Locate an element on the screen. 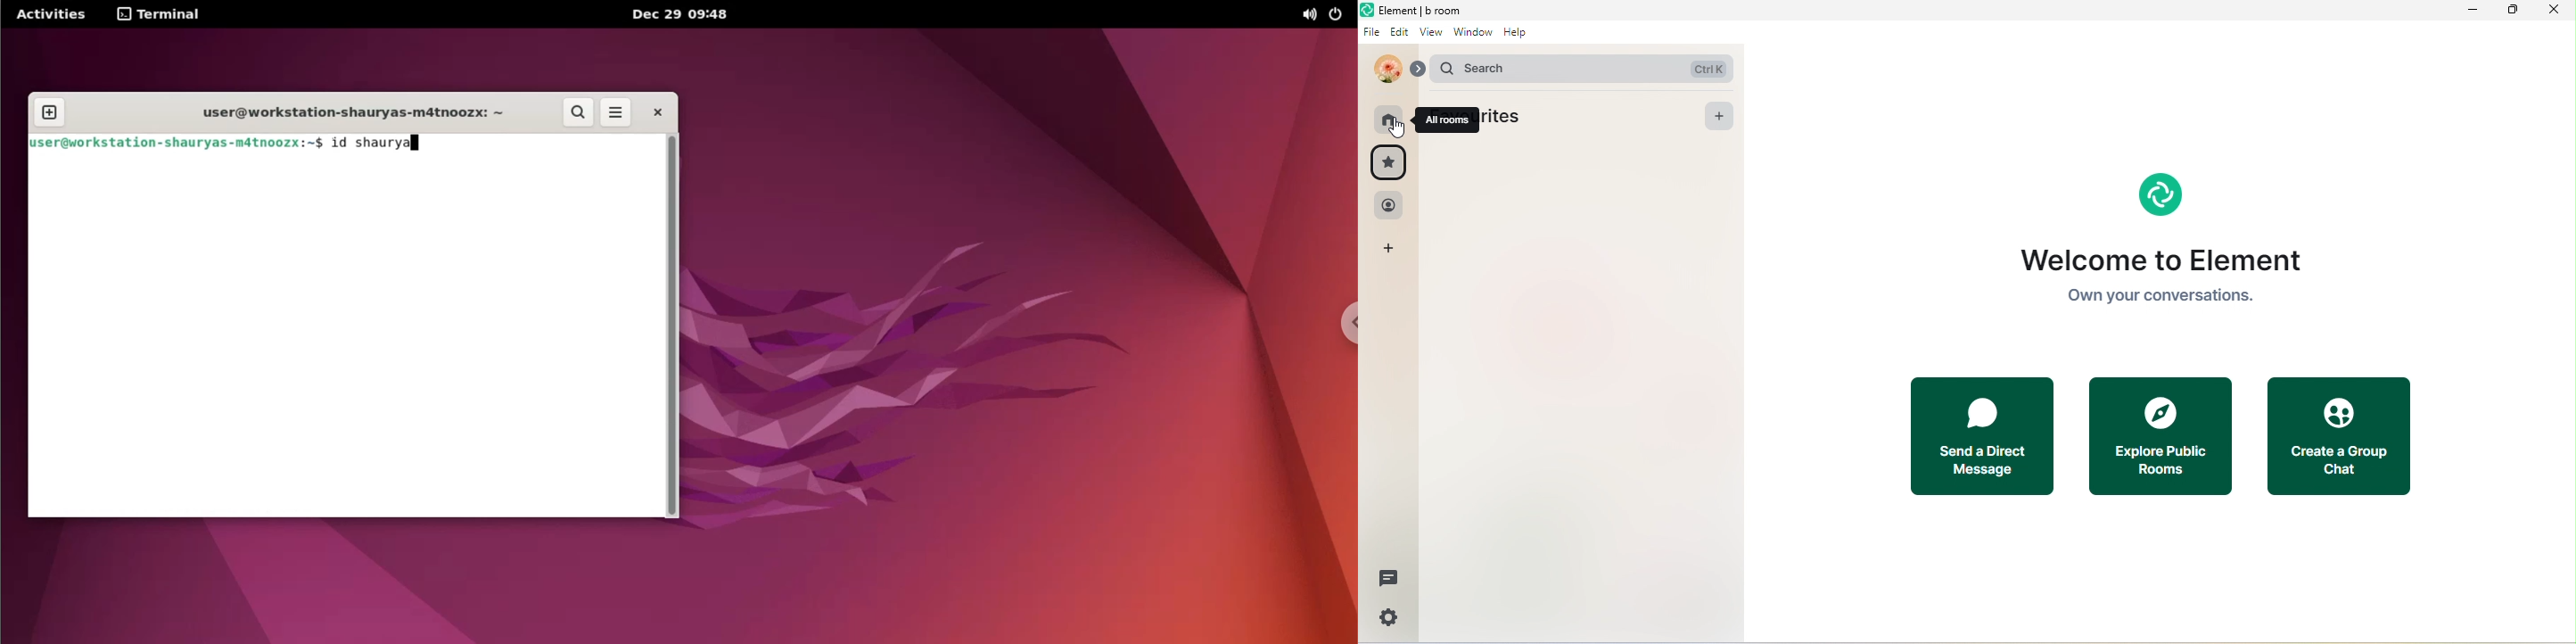  user@workstation-shauryas-m4tnoozx:-$ is located at coordinates (177, 144).